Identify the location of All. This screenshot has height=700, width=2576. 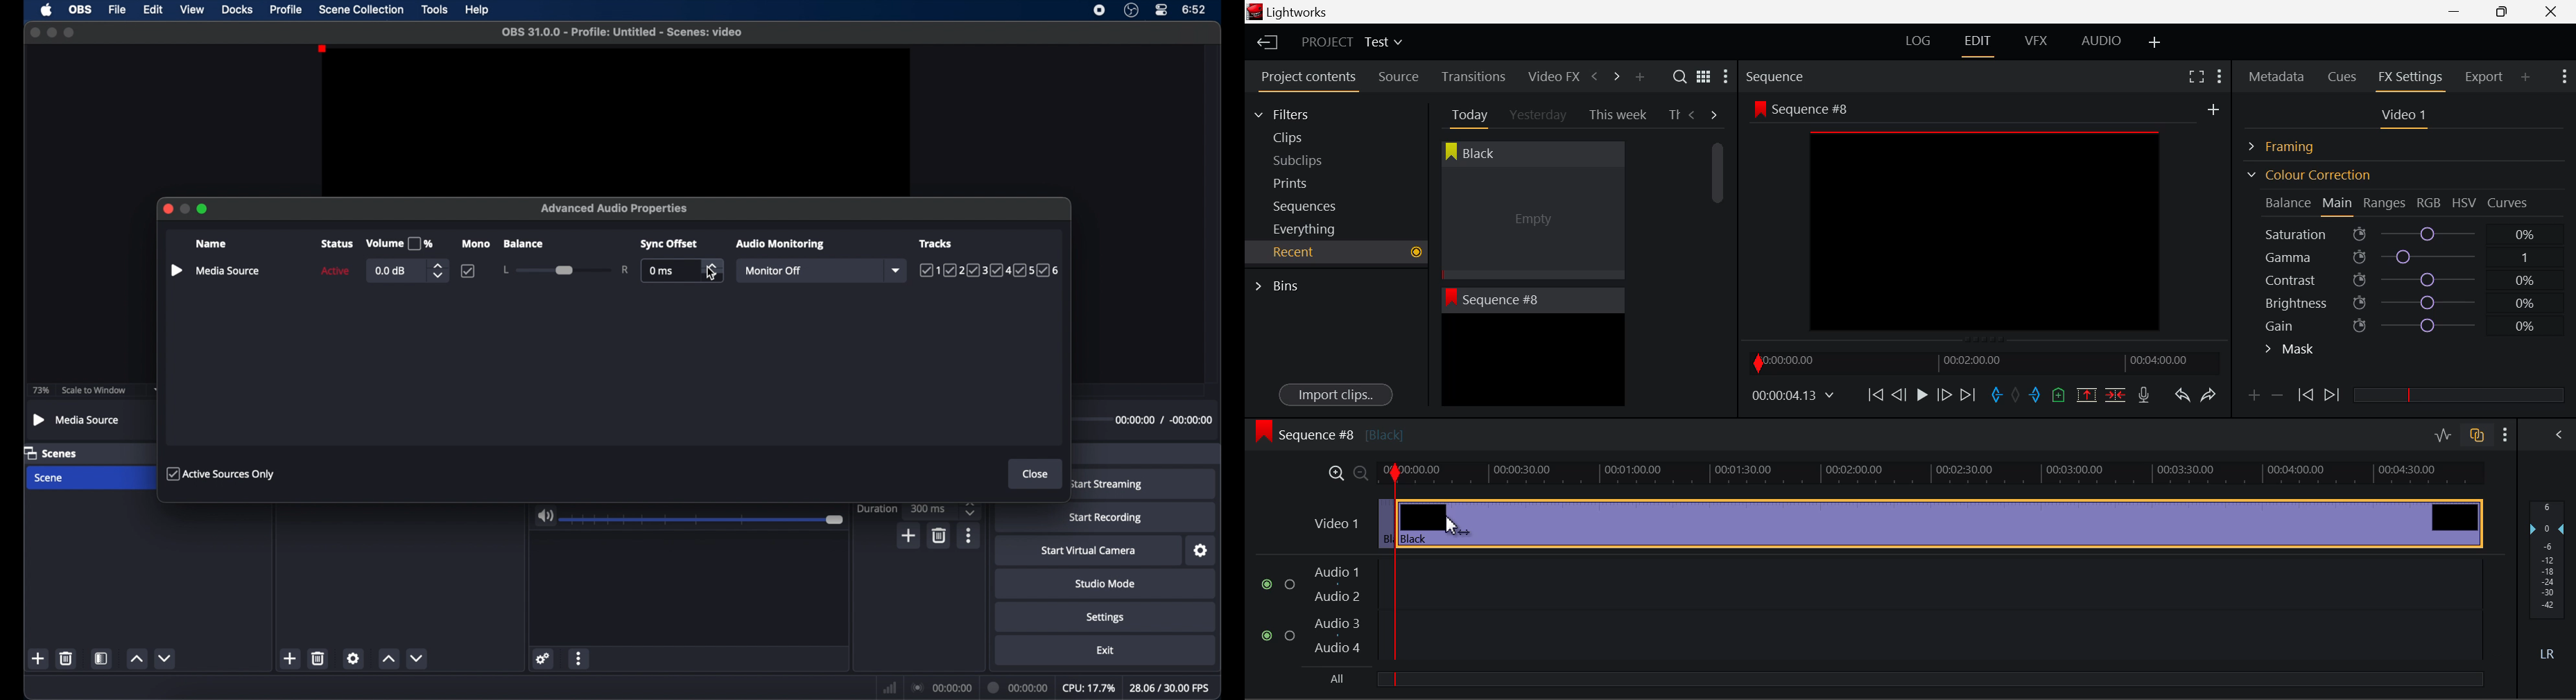
(1336, 677).